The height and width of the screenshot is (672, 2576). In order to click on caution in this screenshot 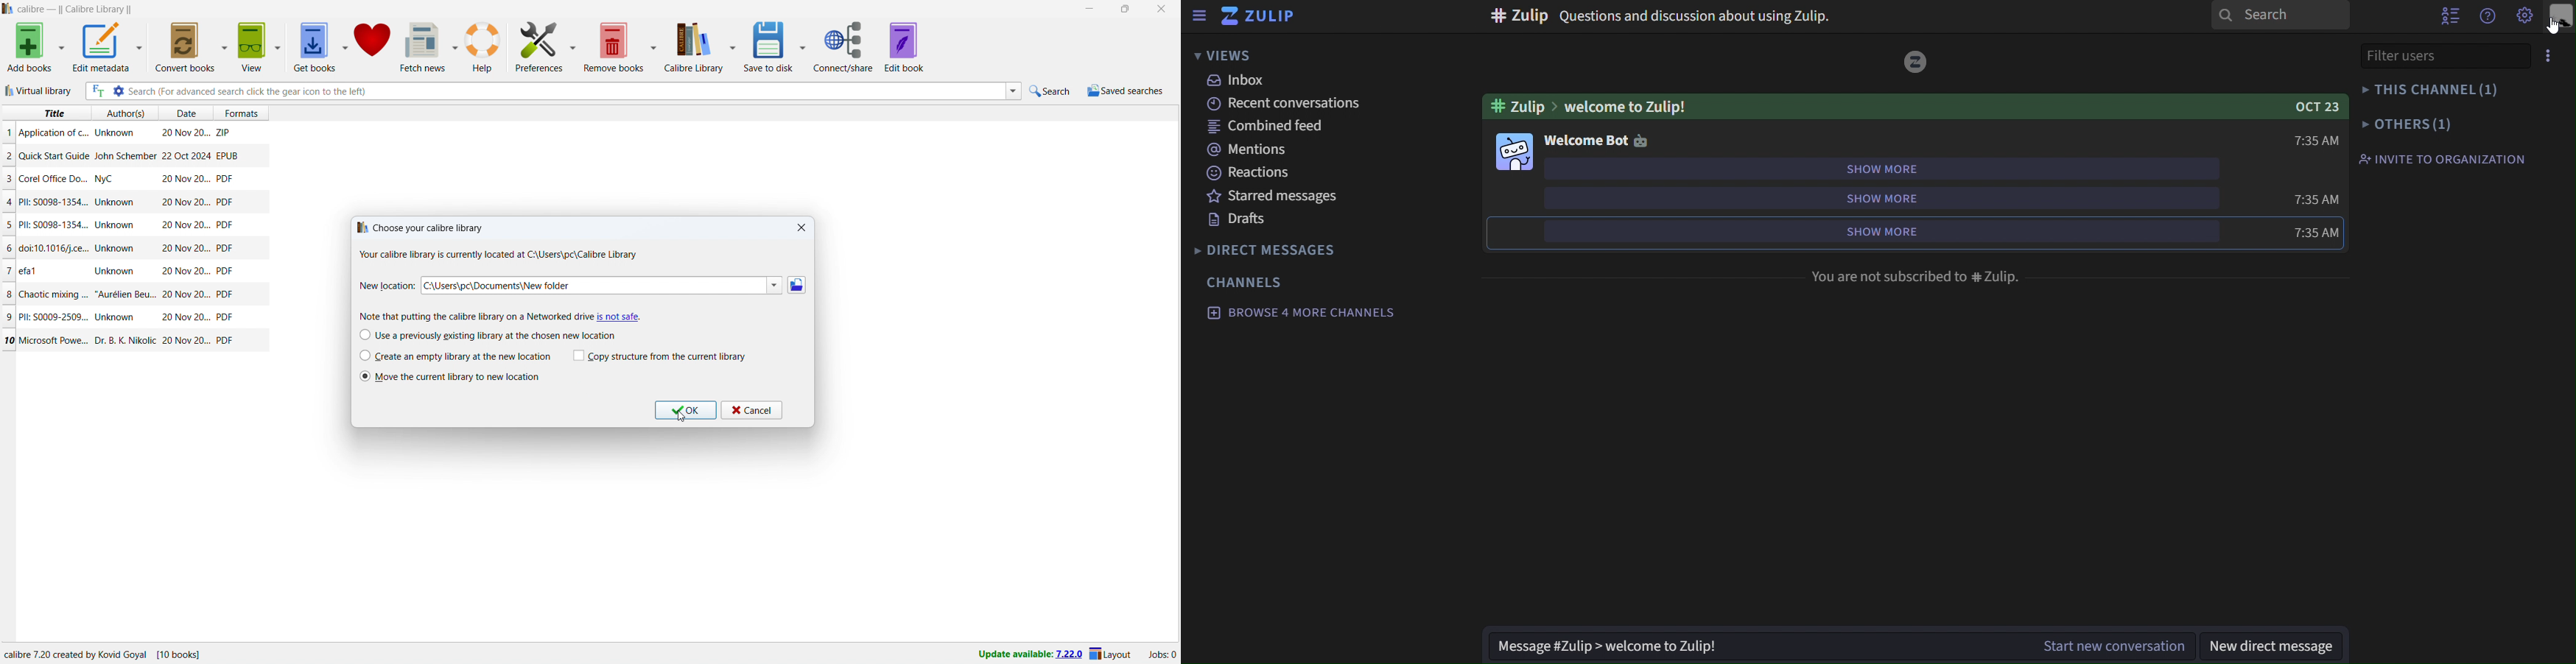, I will do `click(618, 317)`.